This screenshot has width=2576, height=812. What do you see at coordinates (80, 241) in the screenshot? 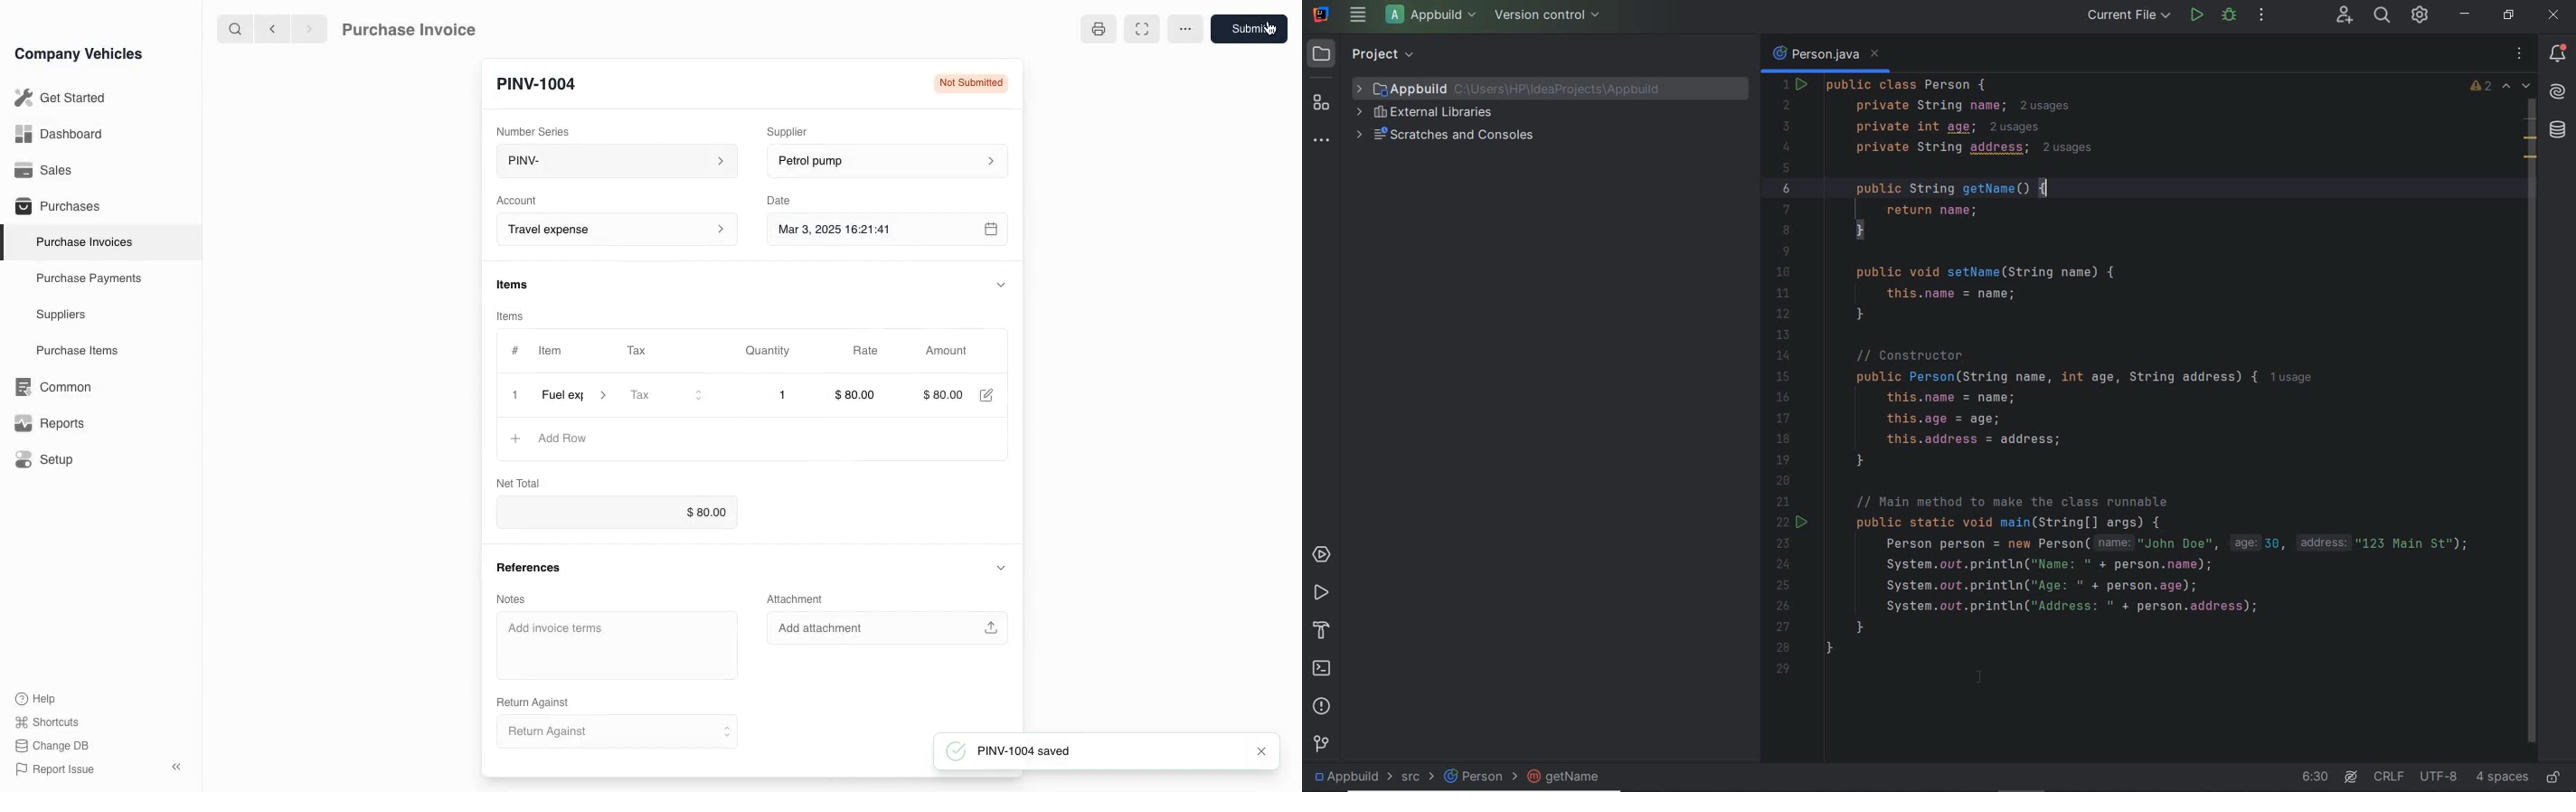
I see `Purchase Invoices` at bounding box center [80, 241].